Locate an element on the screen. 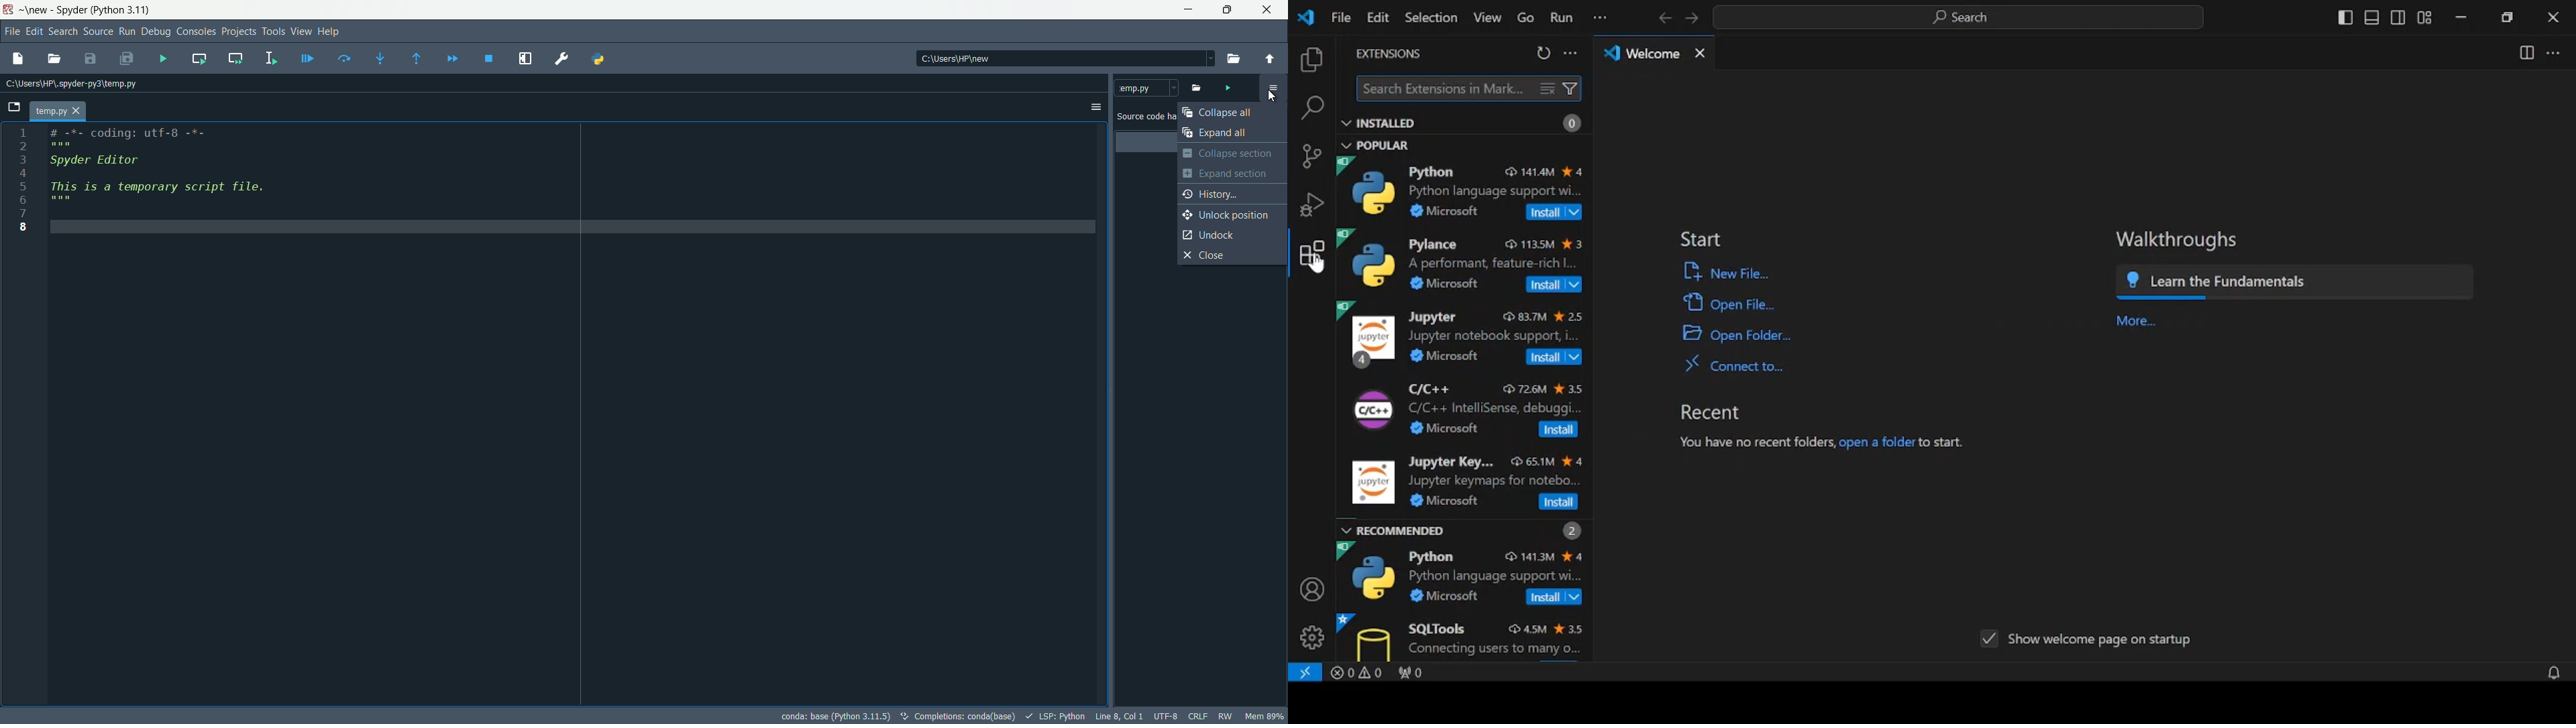 This screenshot has width=2576, height=728. python 3.11 is located at coordinates (123, 11).